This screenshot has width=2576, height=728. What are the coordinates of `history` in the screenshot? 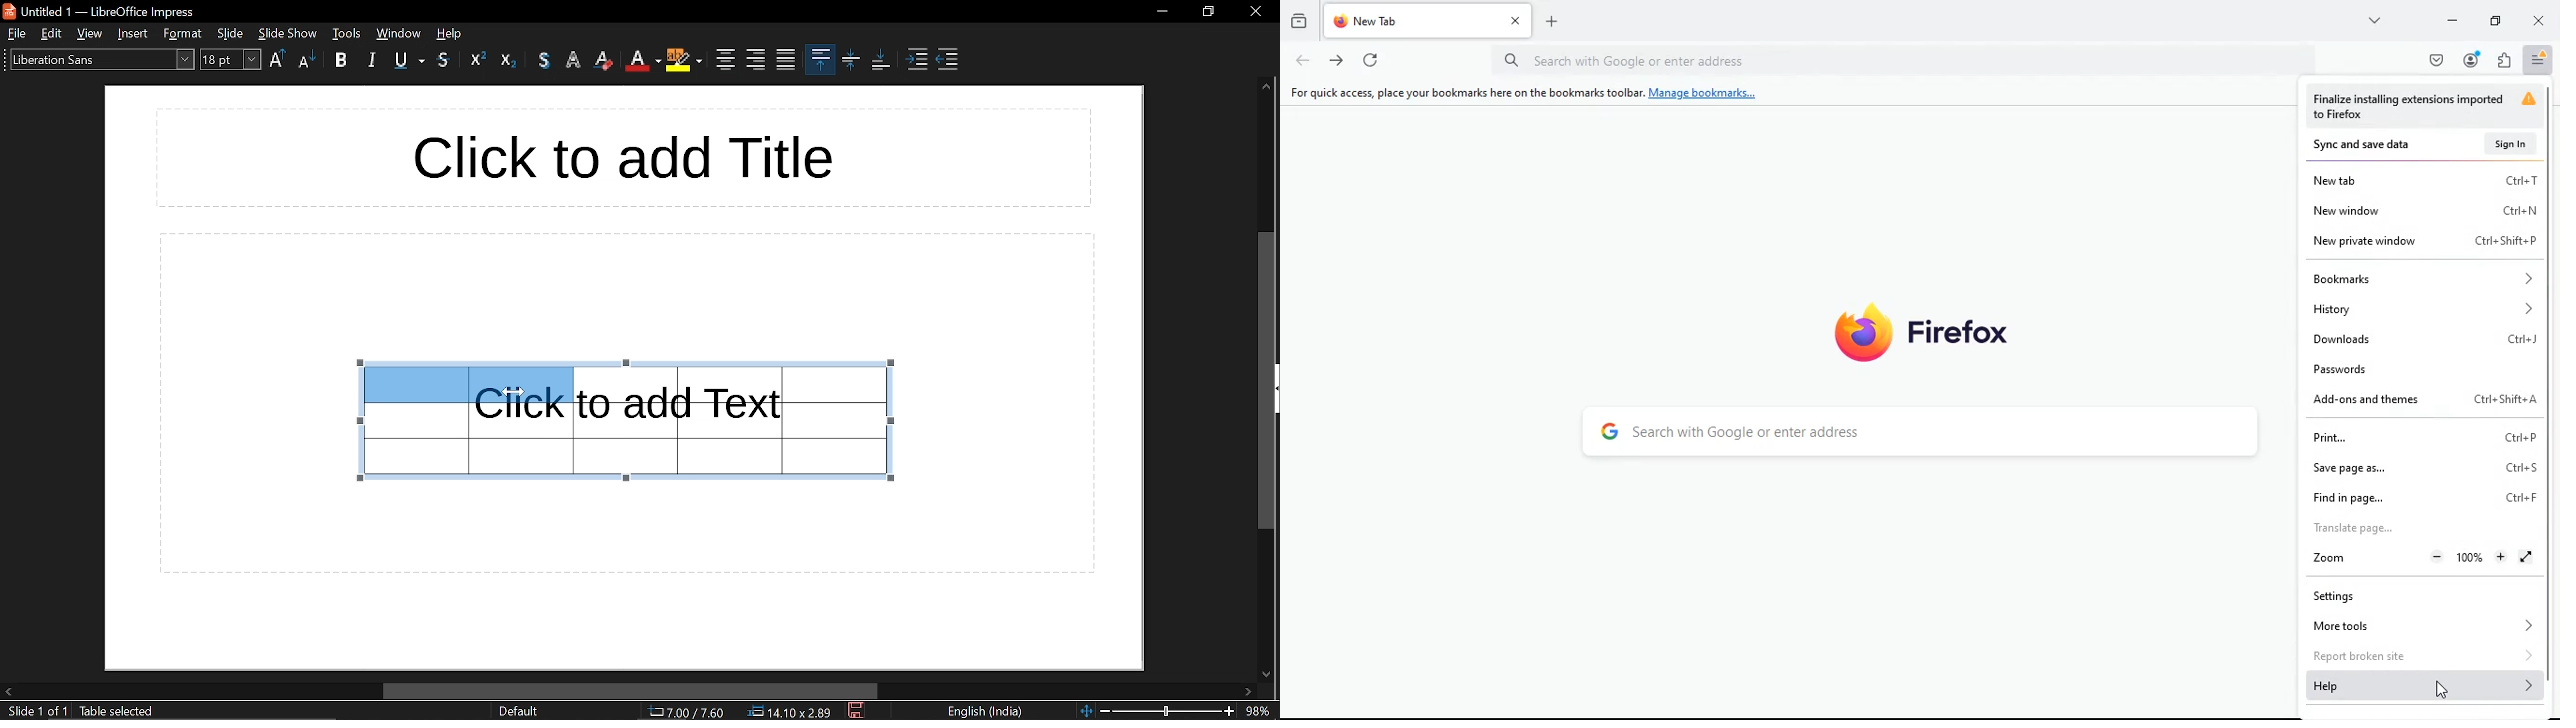 It's located at (2429, 310).